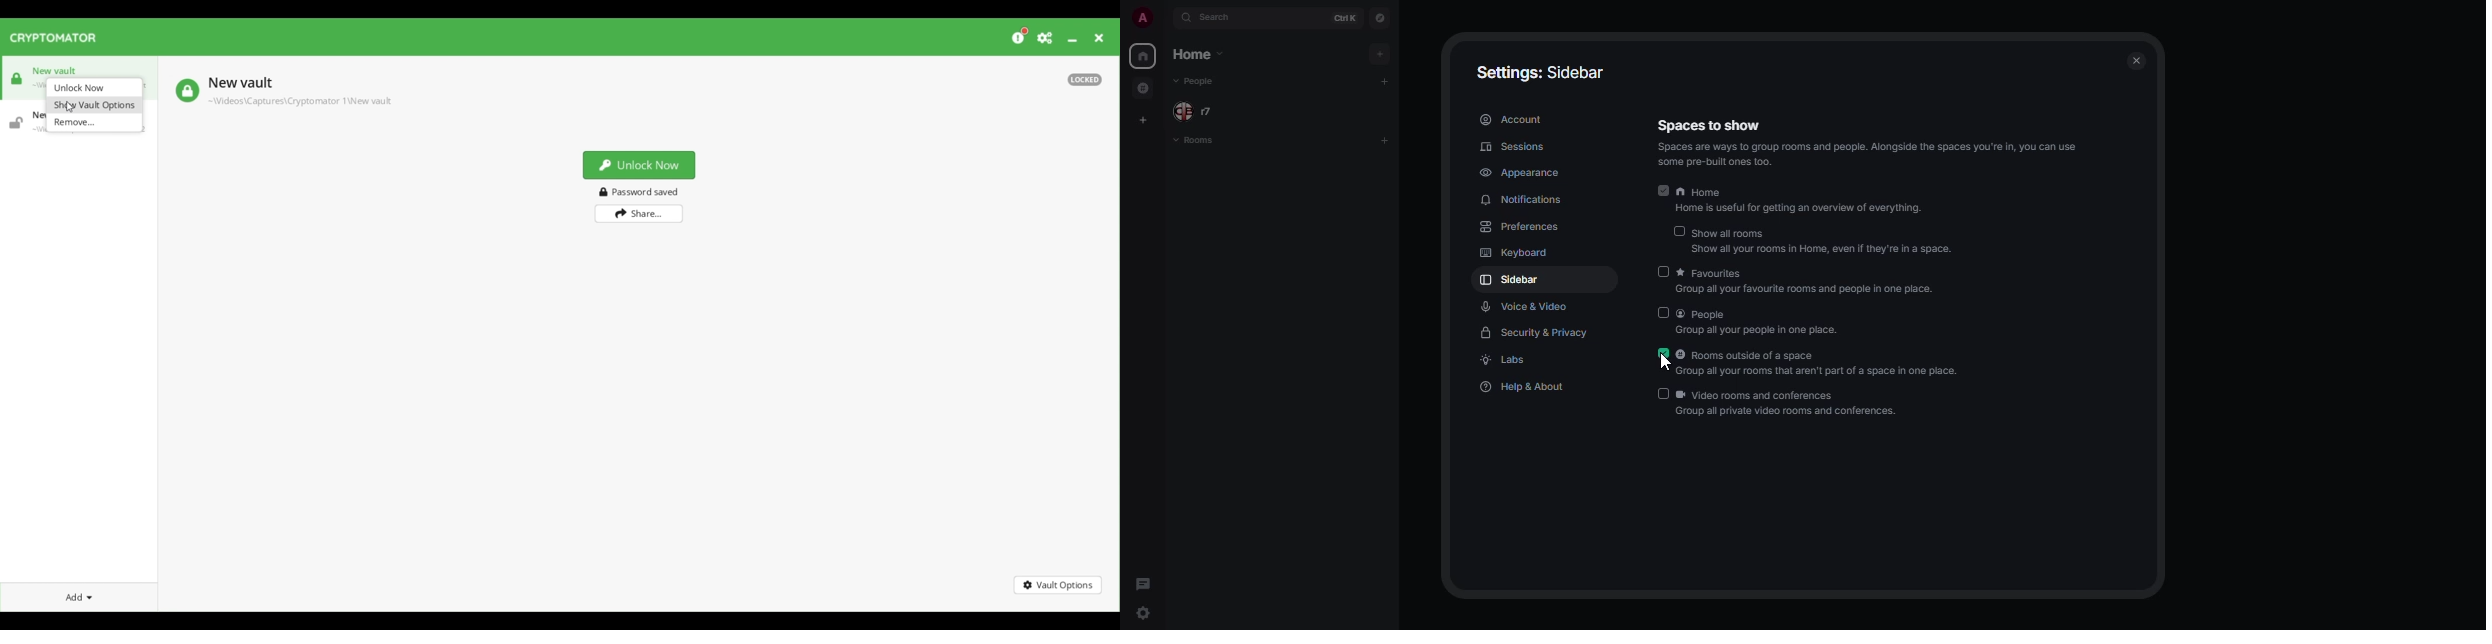 The height and width of the screenshot is (644, 2492). Describe the element at coordinates (642, 192) in the screenshot. I see `Password menu of selected vault` at that location.